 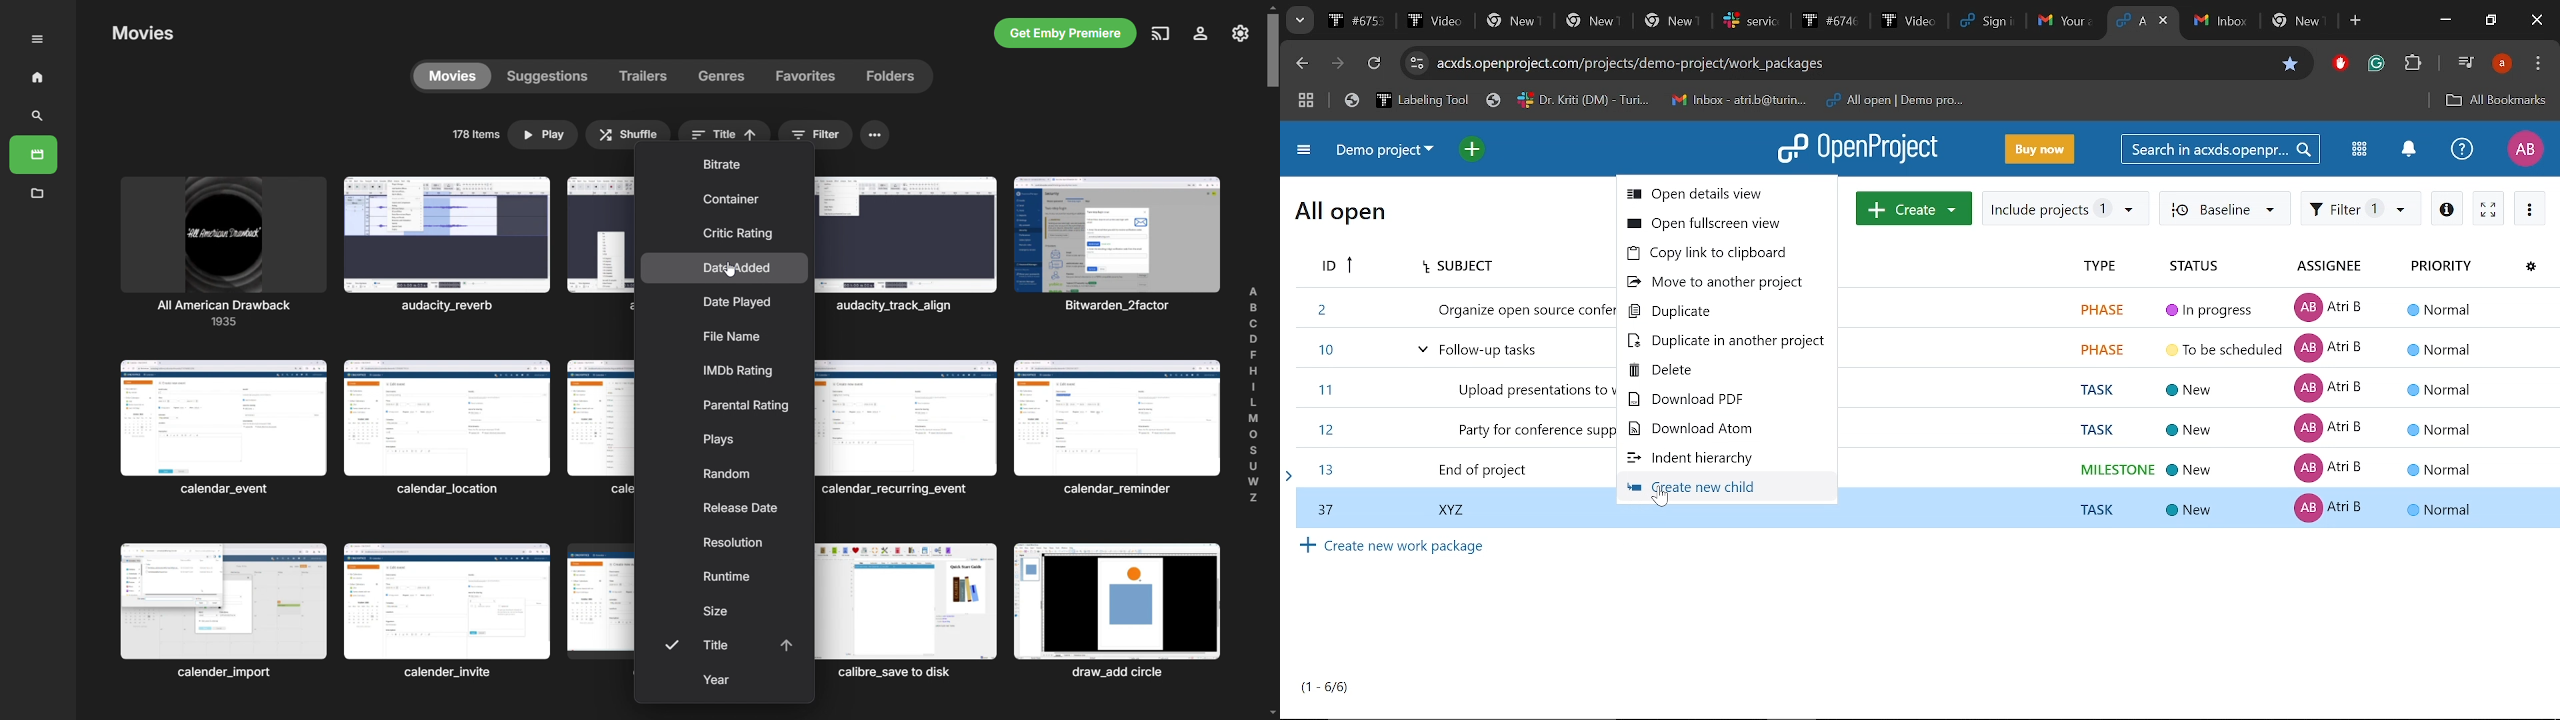 What do you see at coordinates (34, 77) in the screenshot?
I see `home` at bounding box center [34, 77].